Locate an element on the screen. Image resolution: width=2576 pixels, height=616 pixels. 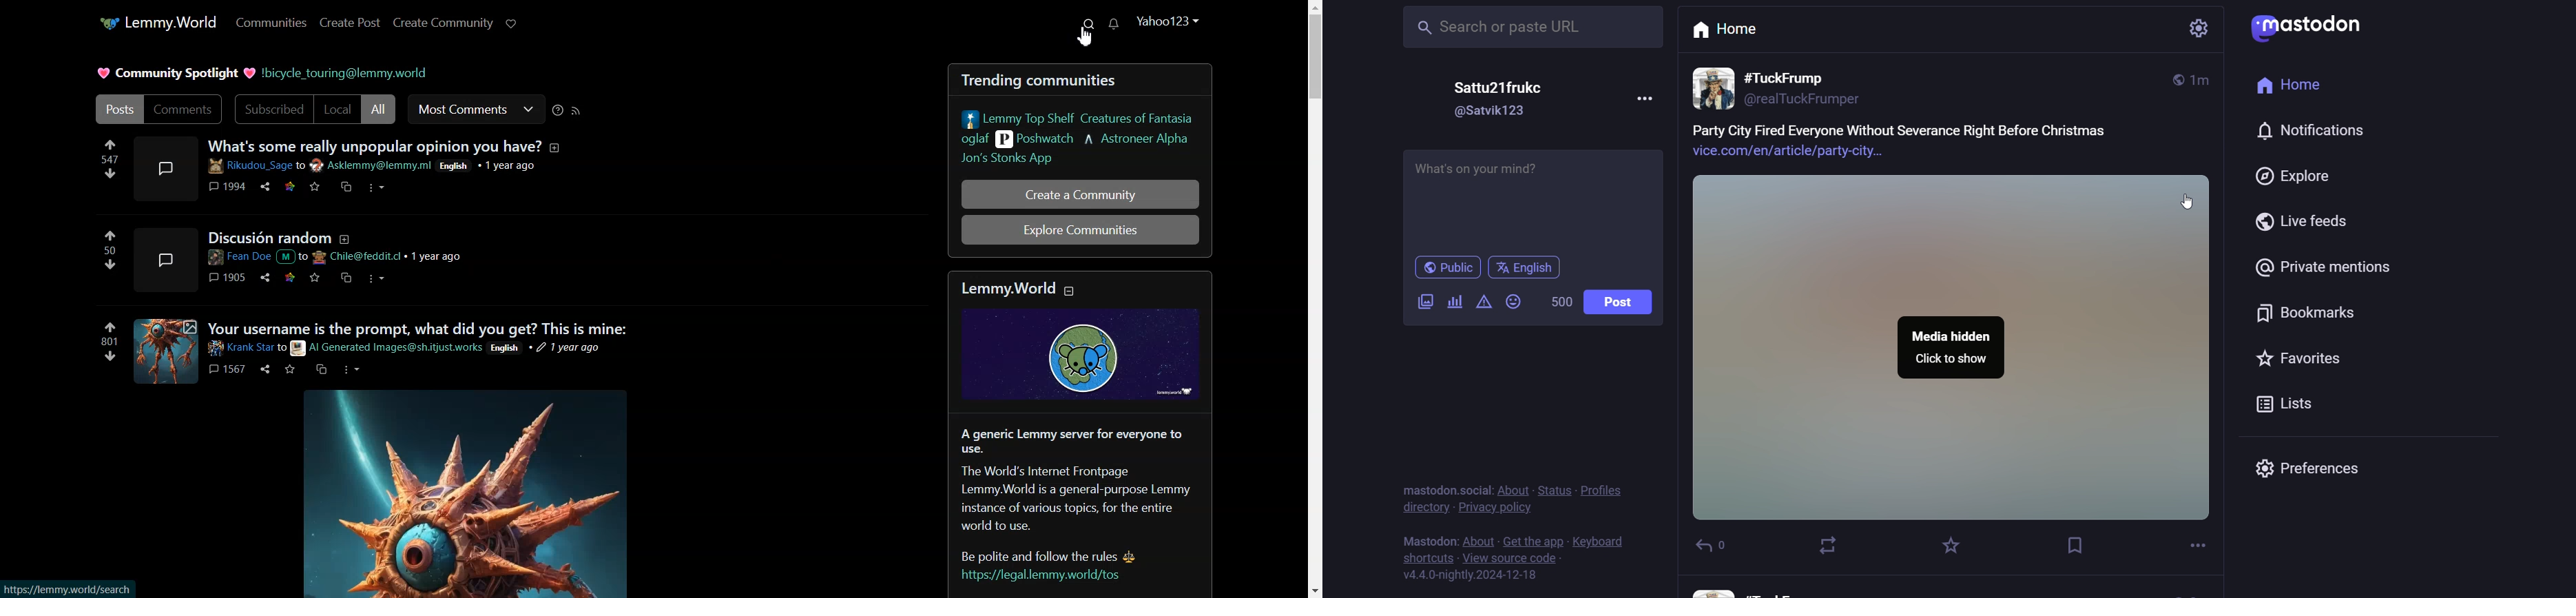
Preferences is located at coordinates (2309, 473).